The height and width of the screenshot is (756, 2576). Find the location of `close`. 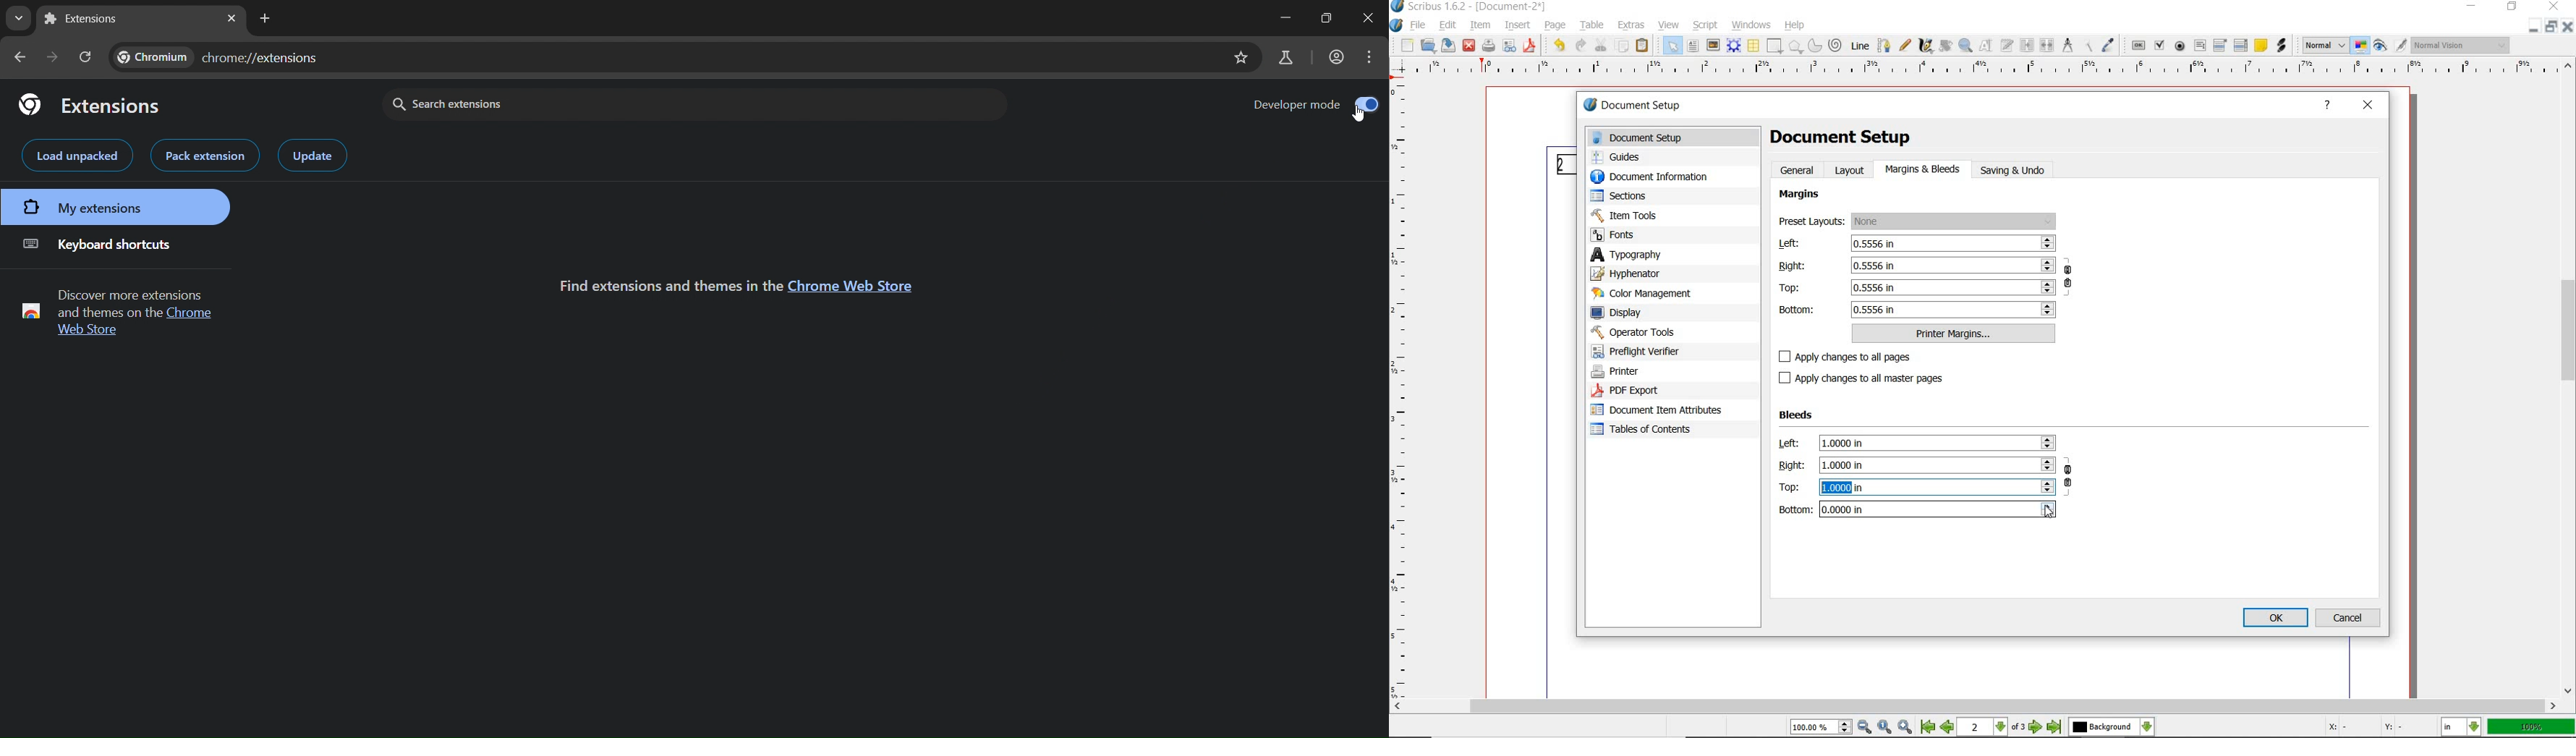

close is located at coordinates (2370, 103).